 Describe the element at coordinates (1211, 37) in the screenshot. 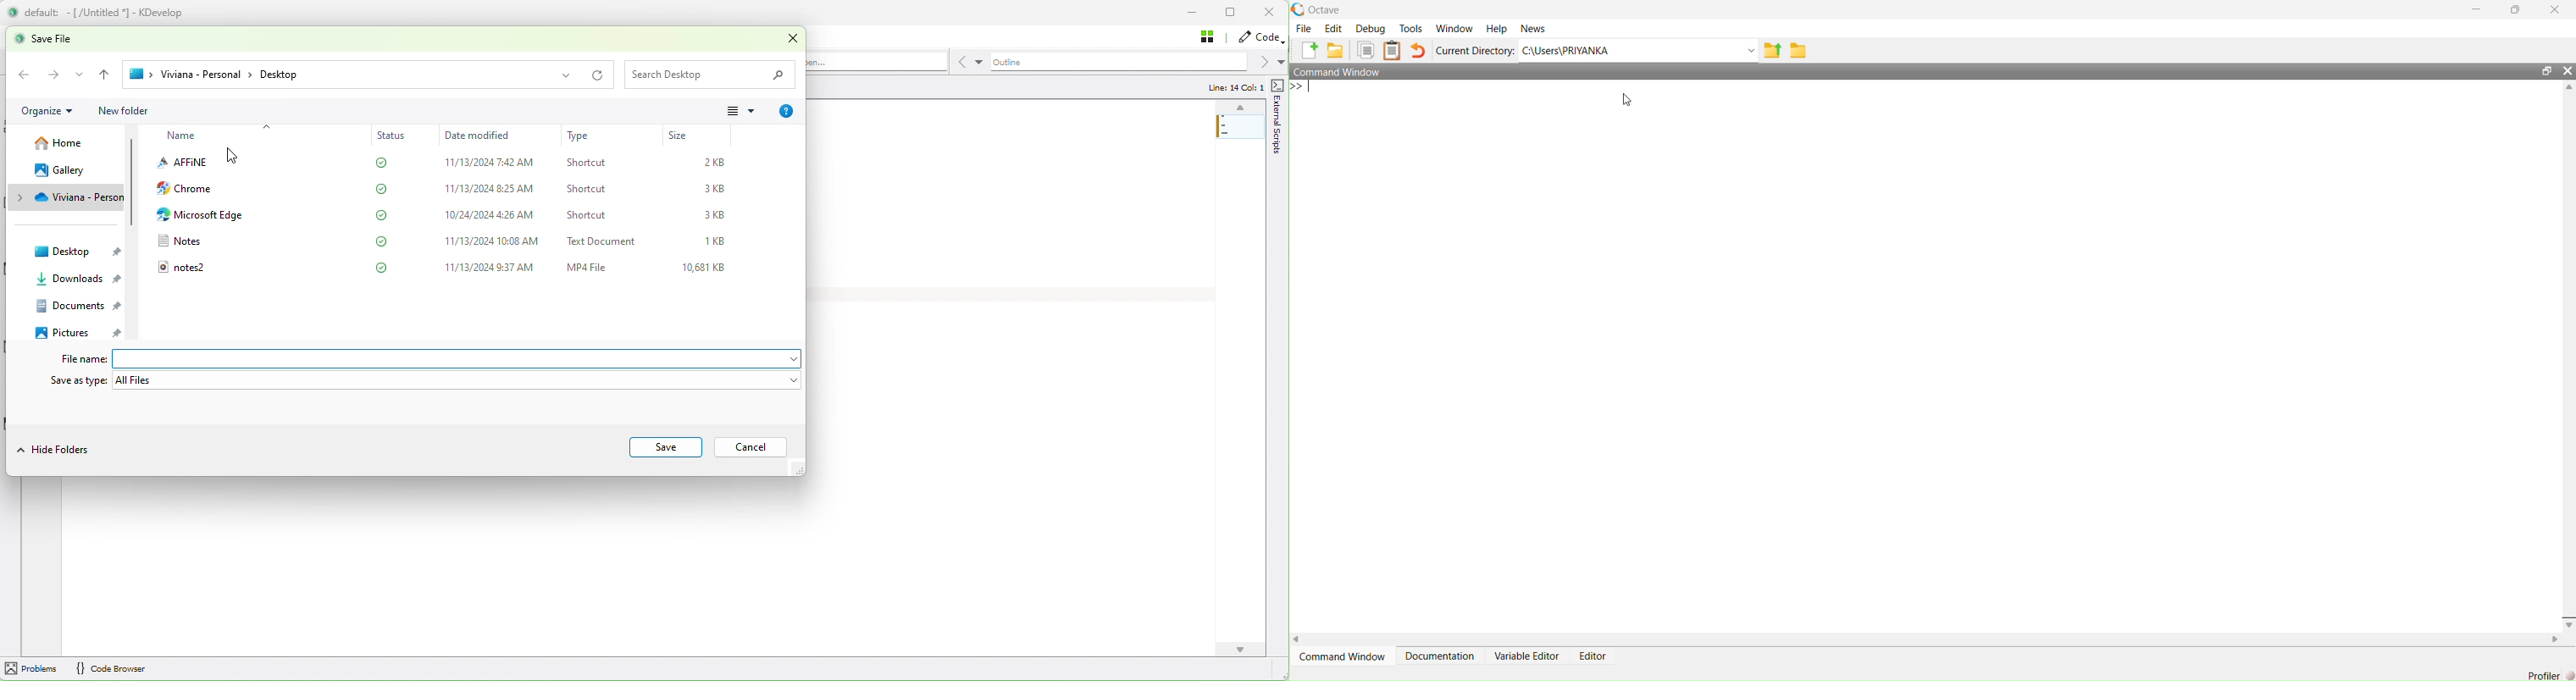

I see `Stash` at that location.